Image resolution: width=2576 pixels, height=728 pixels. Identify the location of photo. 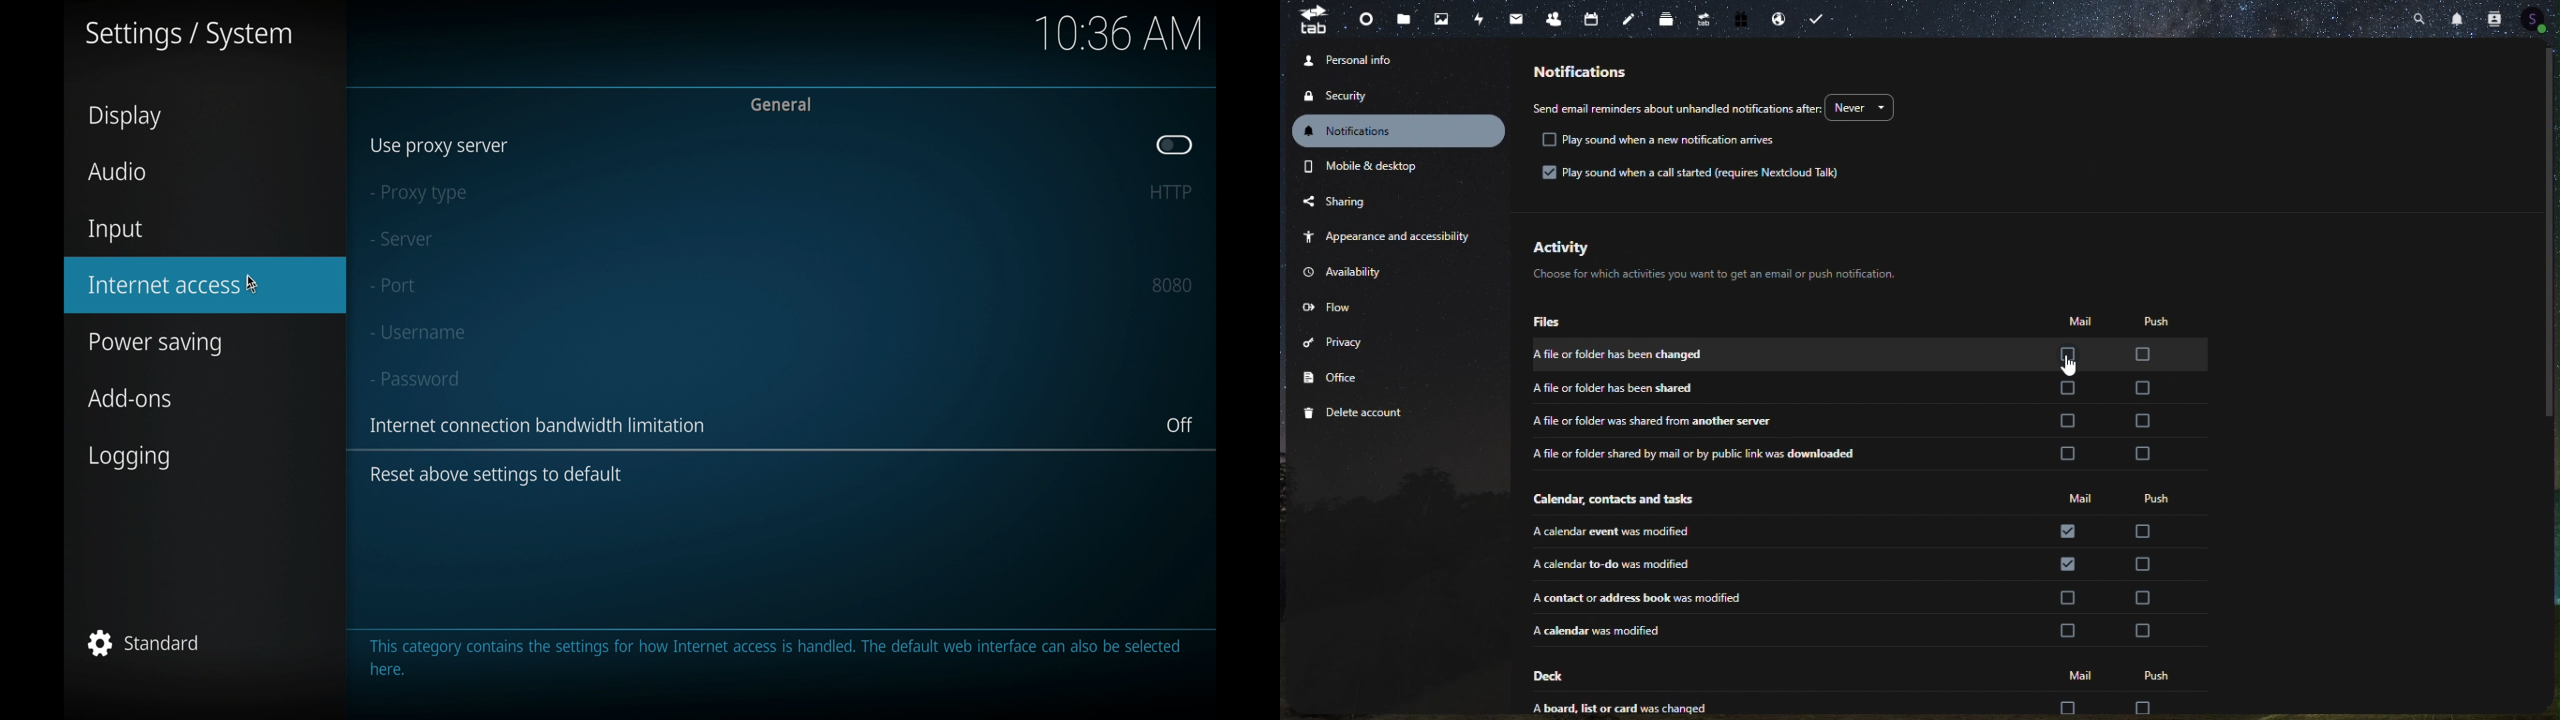
(1441, 18).